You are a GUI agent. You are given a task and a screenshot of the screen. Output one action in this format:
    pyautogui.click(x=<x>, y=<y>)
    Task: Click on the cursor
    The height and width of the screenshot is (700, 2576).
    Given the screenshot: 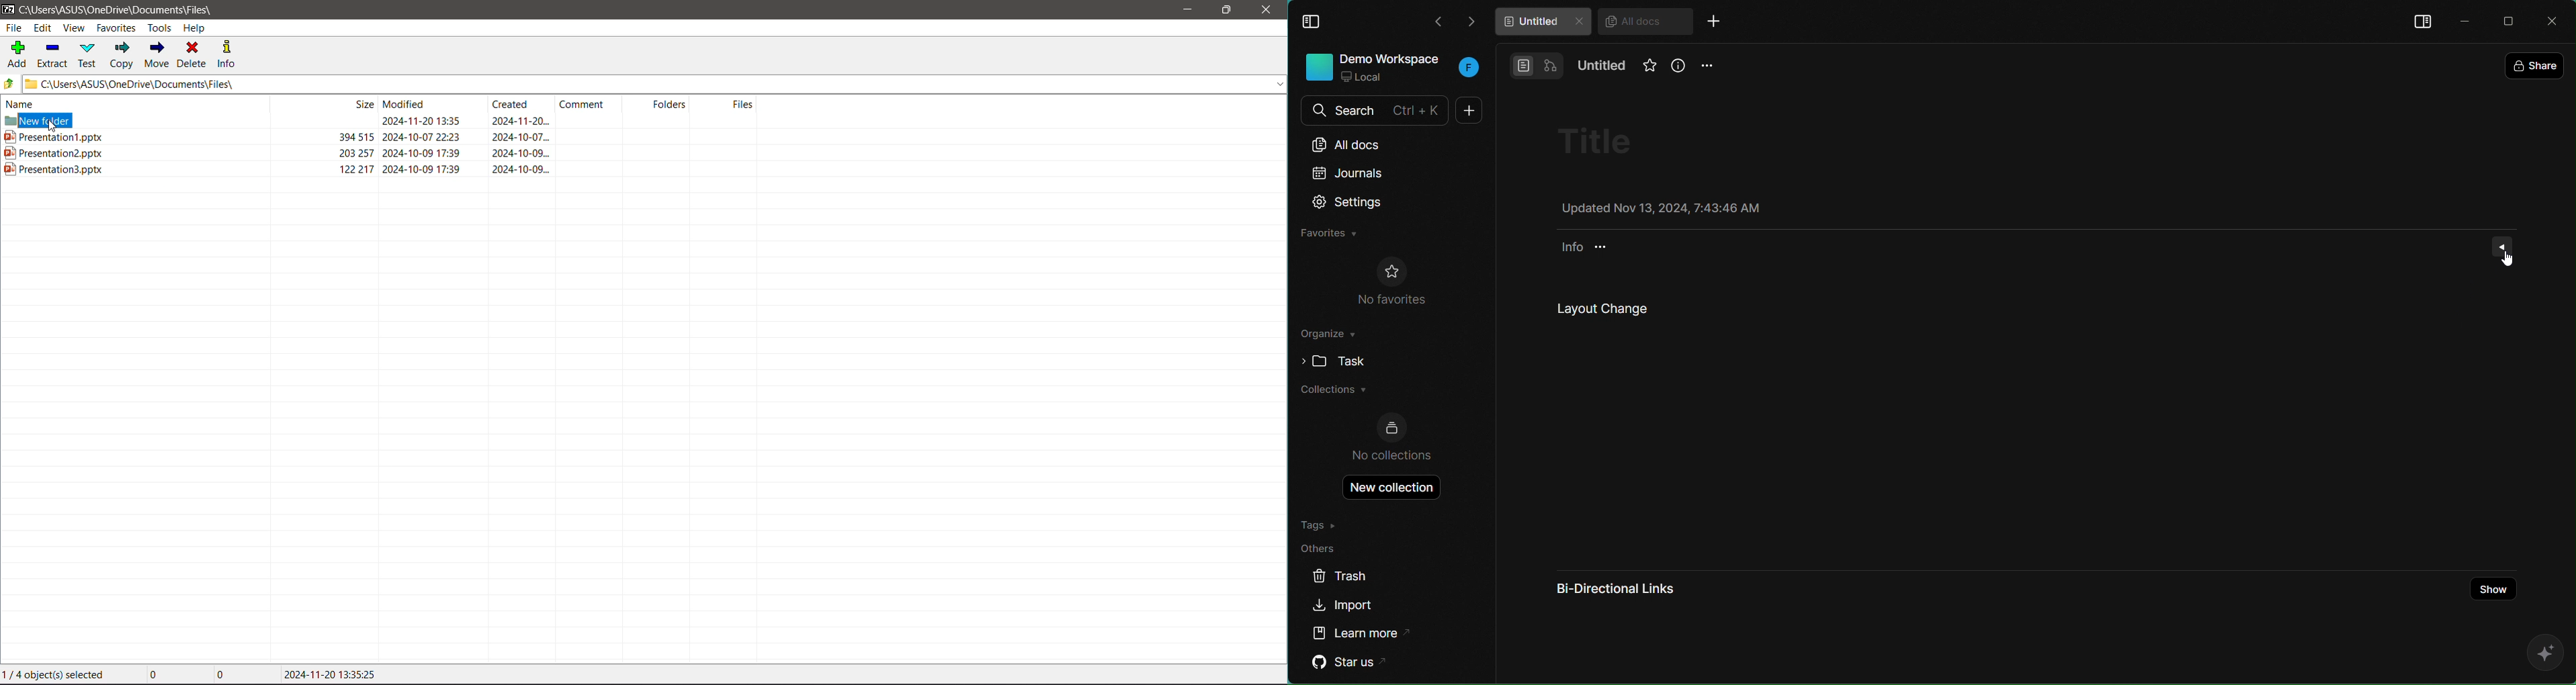 What is the action you would take?
    pyautogui.click(x=2509, y=257)
    